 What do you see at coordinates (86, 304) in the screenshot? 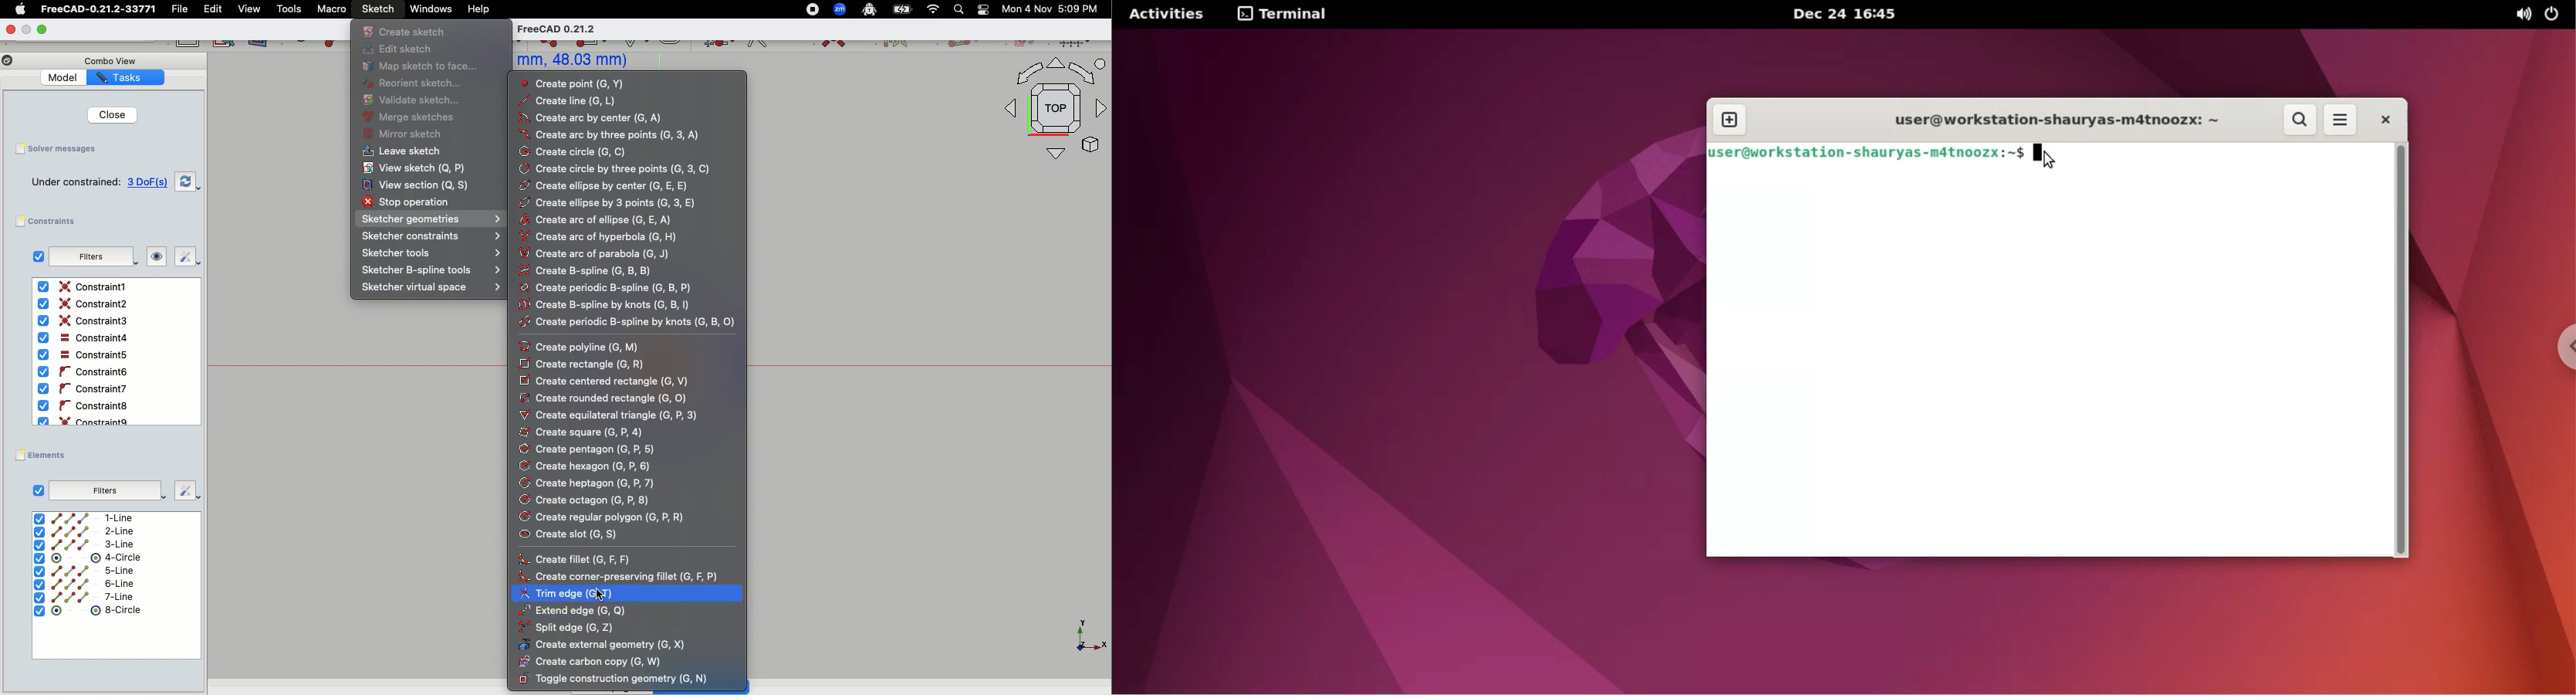
I see `Constraint2` at bounding box center [86, 304].